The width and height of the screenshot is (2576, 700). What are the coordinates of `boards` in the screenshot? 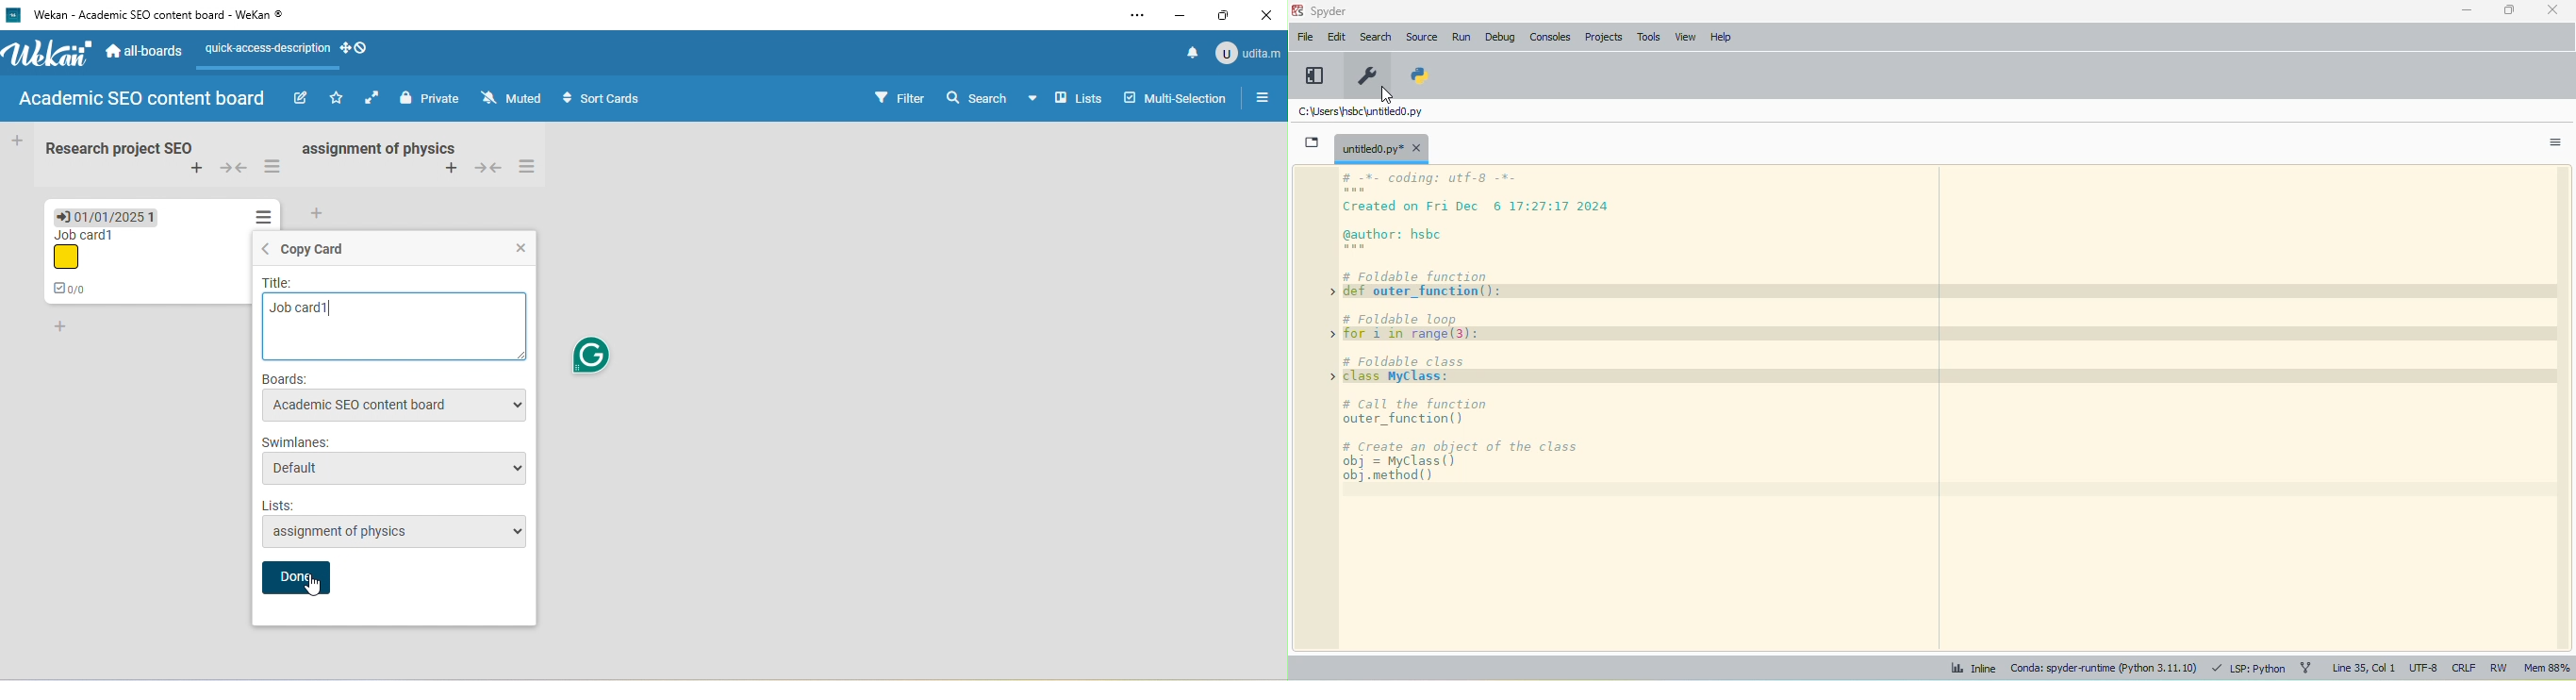 It's located at (288, 379).